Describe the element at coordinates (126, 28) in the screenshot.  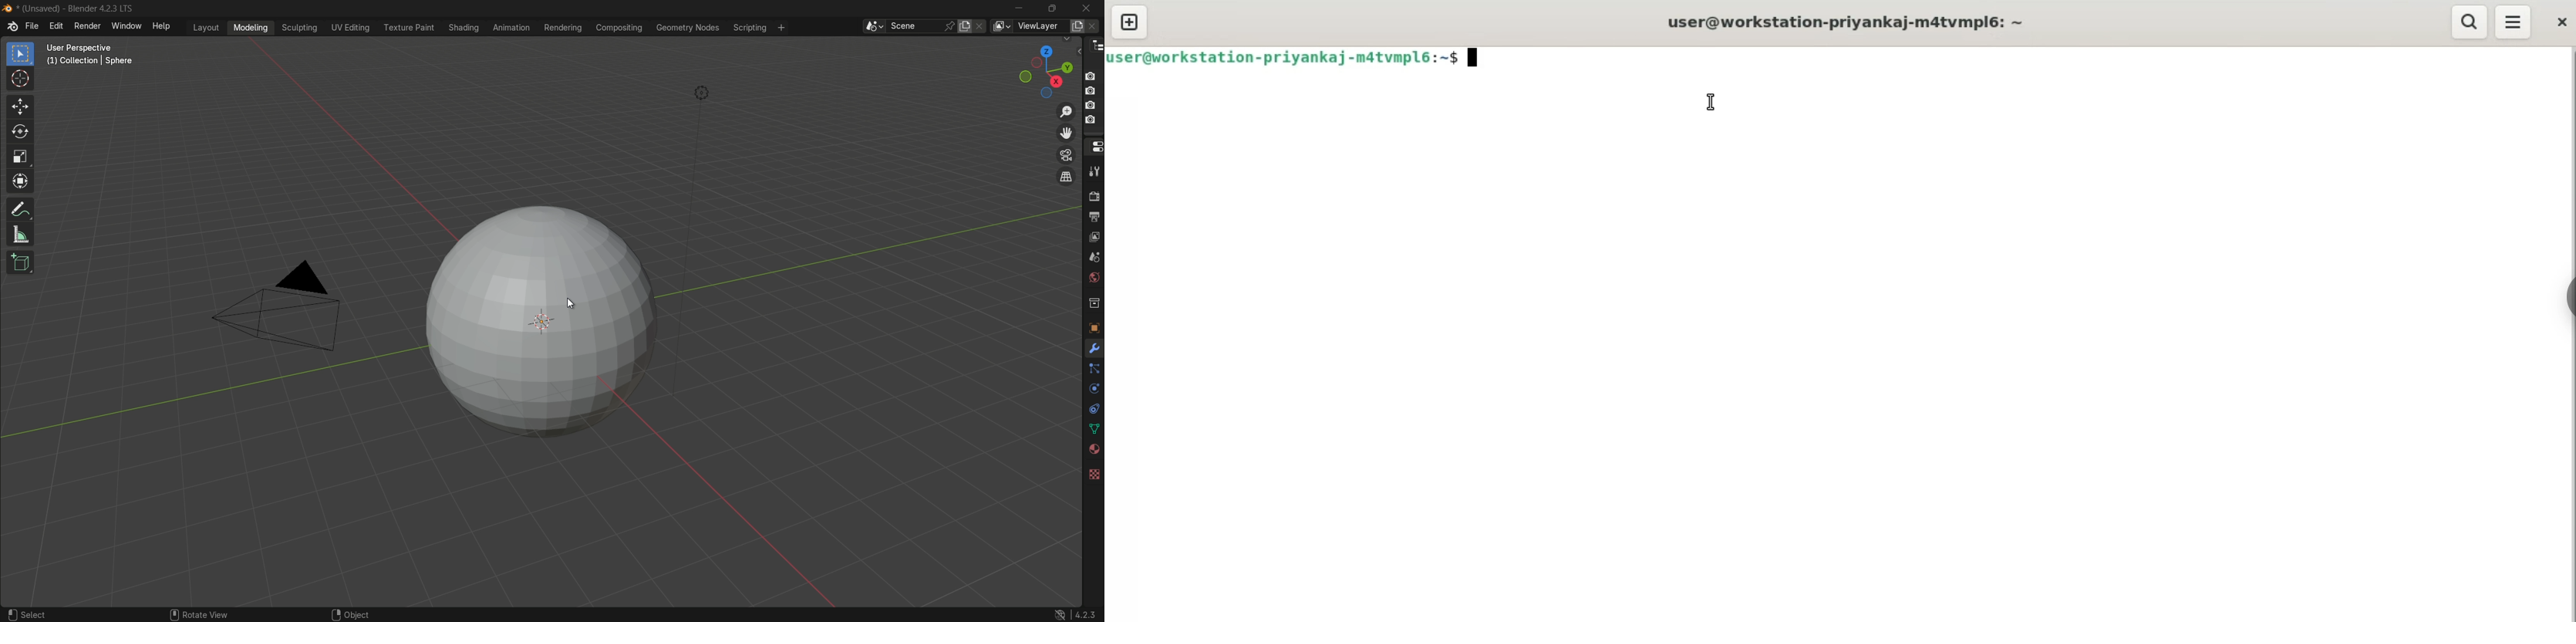
I see `window menu` at that location.